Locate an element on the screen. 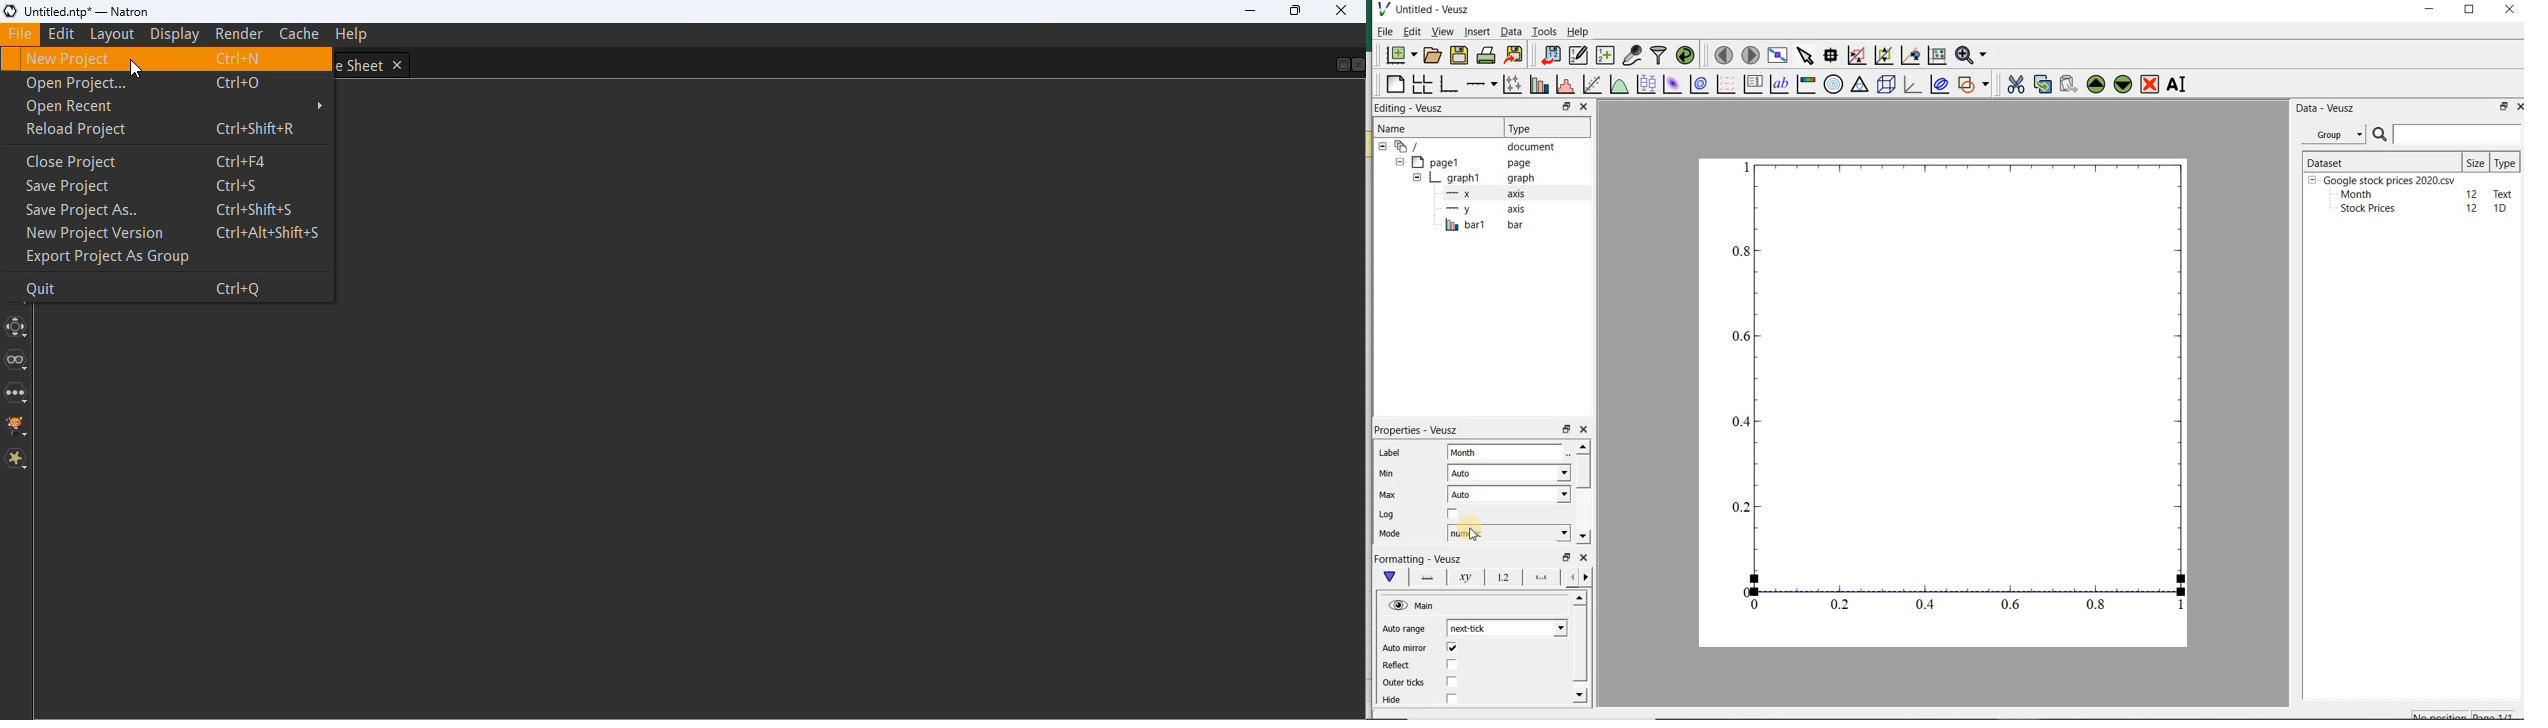 This screenshot has height=728, width=2548. major ticks is located at coordinates (1539, 577).